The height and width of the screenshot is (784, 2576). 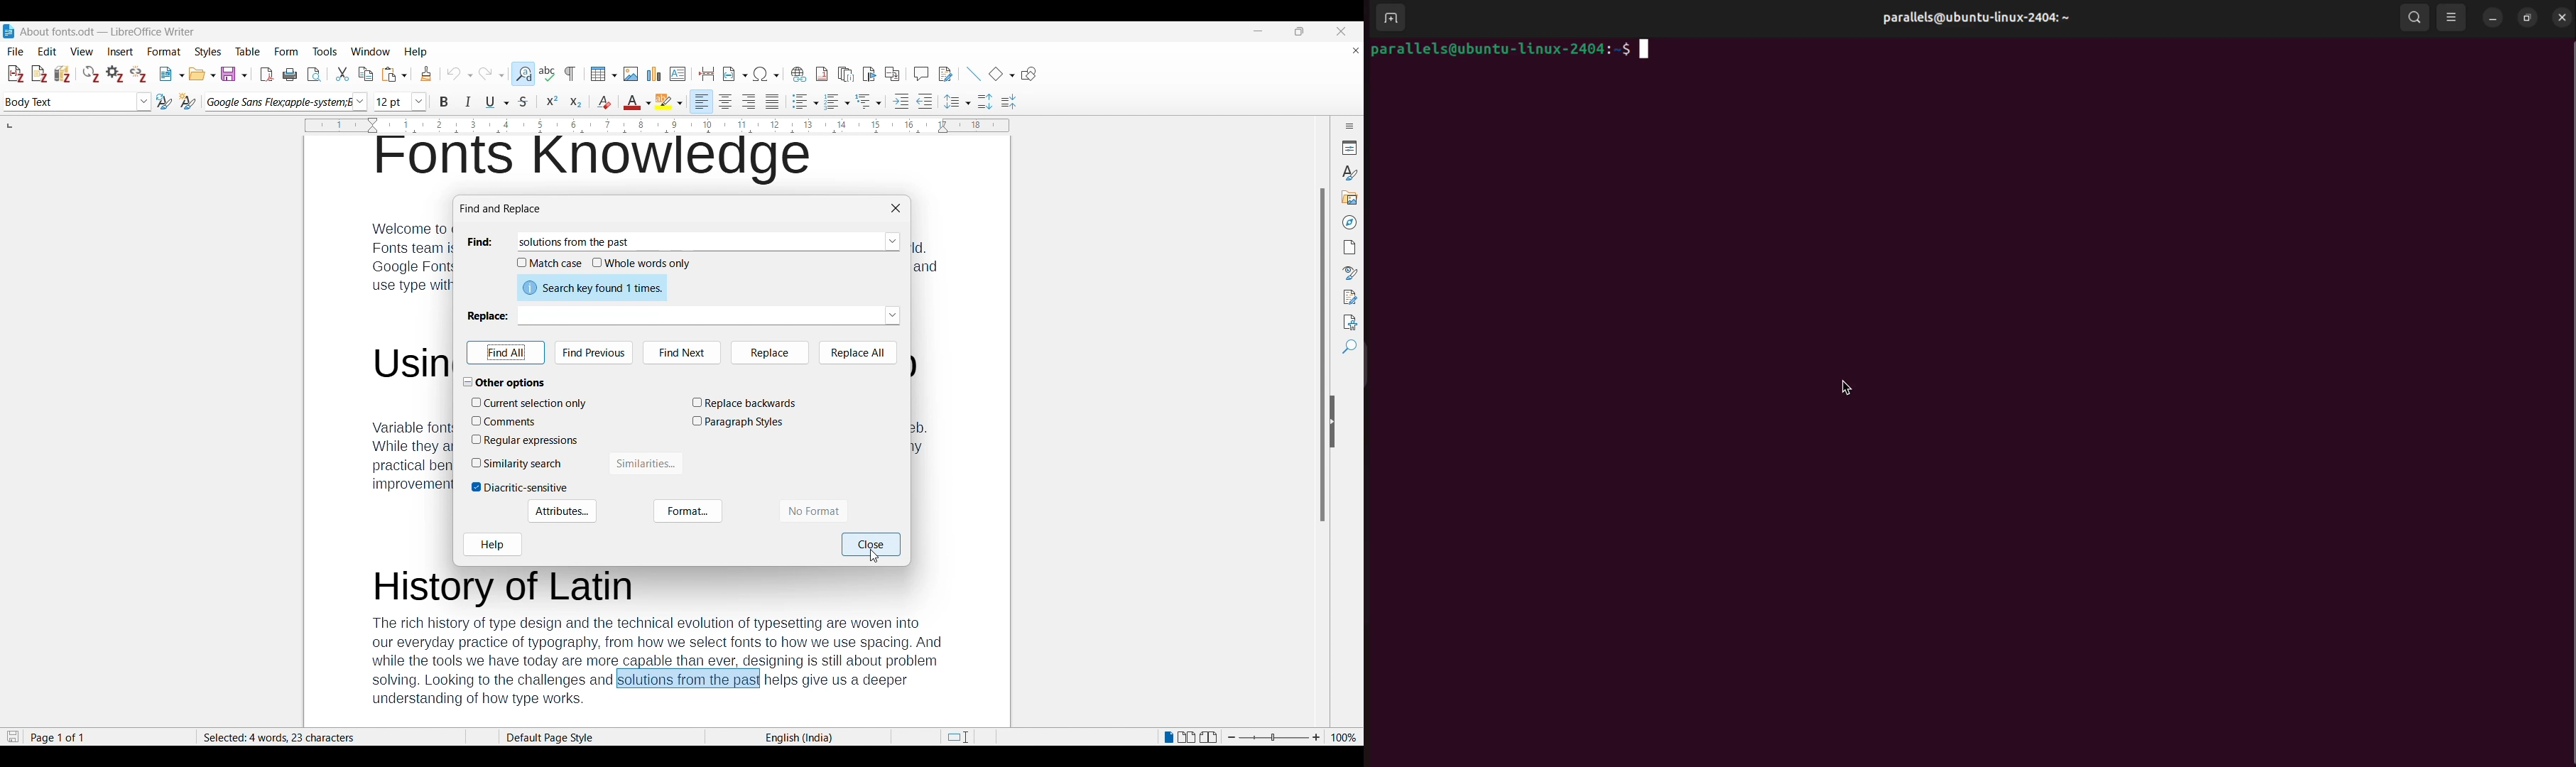 What do you see at coordinates (576, 103) in the screenshot?
I see `Subscript` at bounding box center [576, 103].